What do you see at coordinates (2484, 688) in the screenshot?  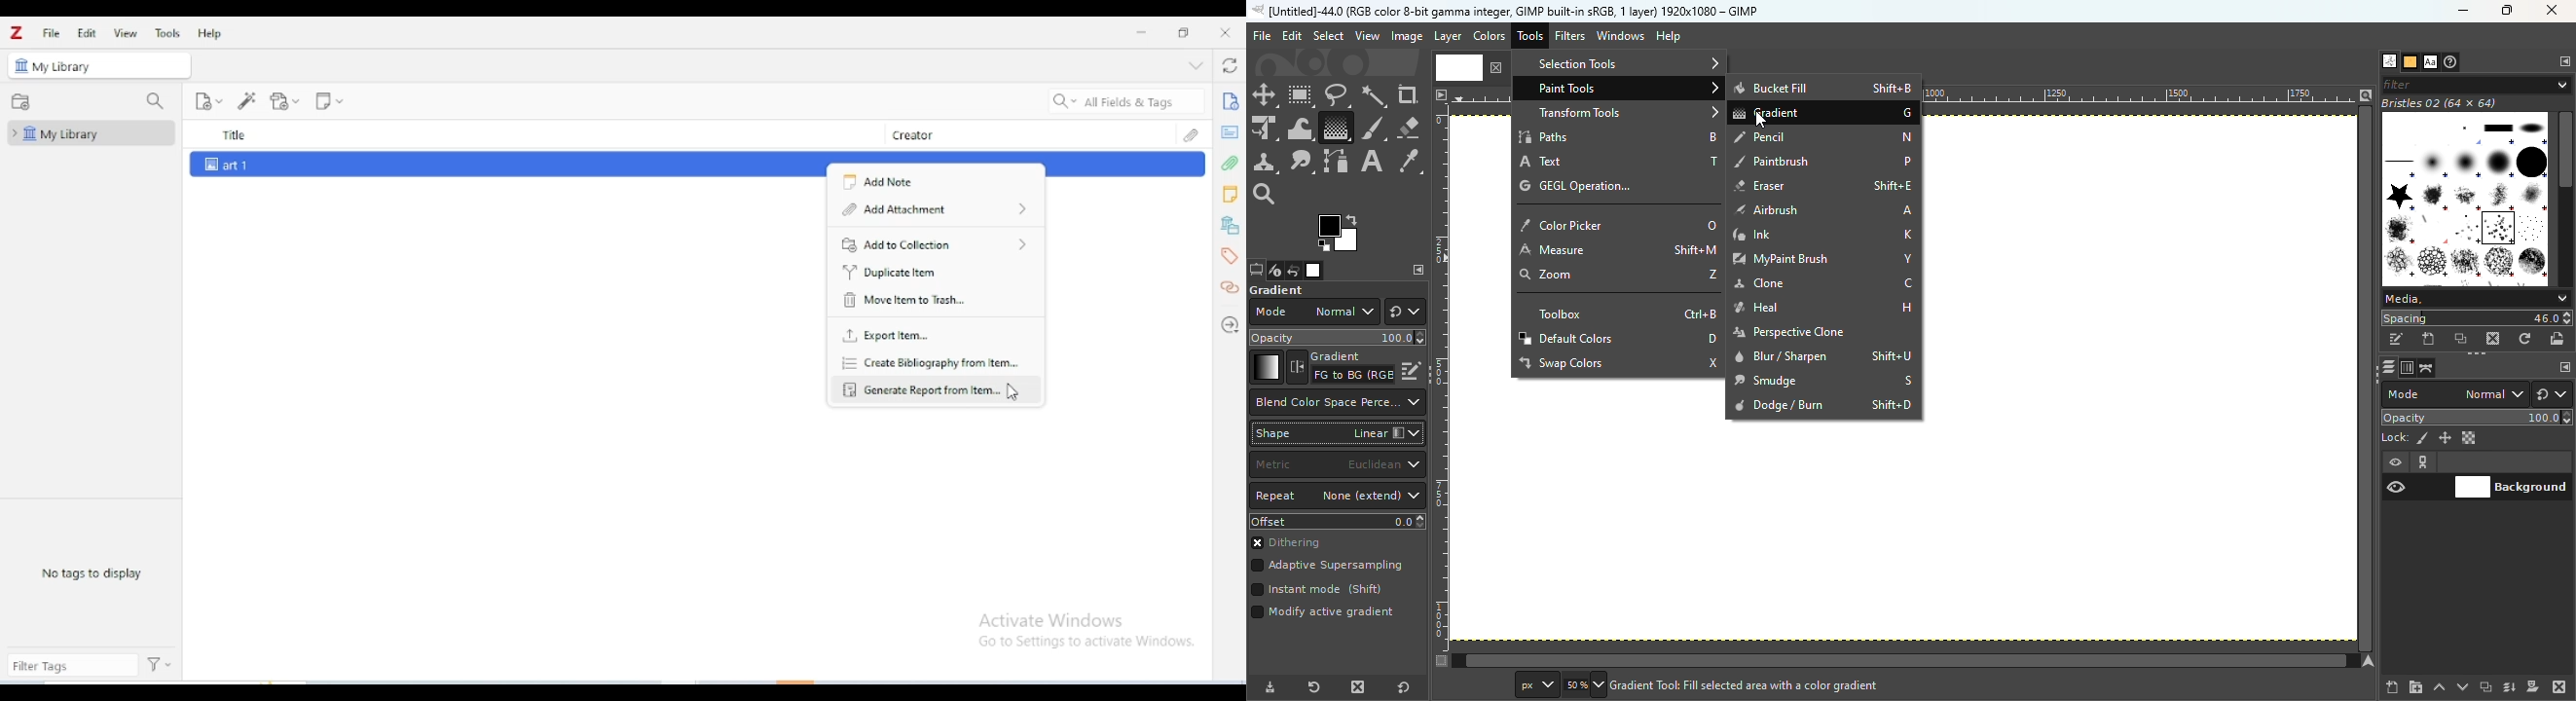 I see `Create a duplicate of the layer and add it to the image` at bounding box center [2484, 688].